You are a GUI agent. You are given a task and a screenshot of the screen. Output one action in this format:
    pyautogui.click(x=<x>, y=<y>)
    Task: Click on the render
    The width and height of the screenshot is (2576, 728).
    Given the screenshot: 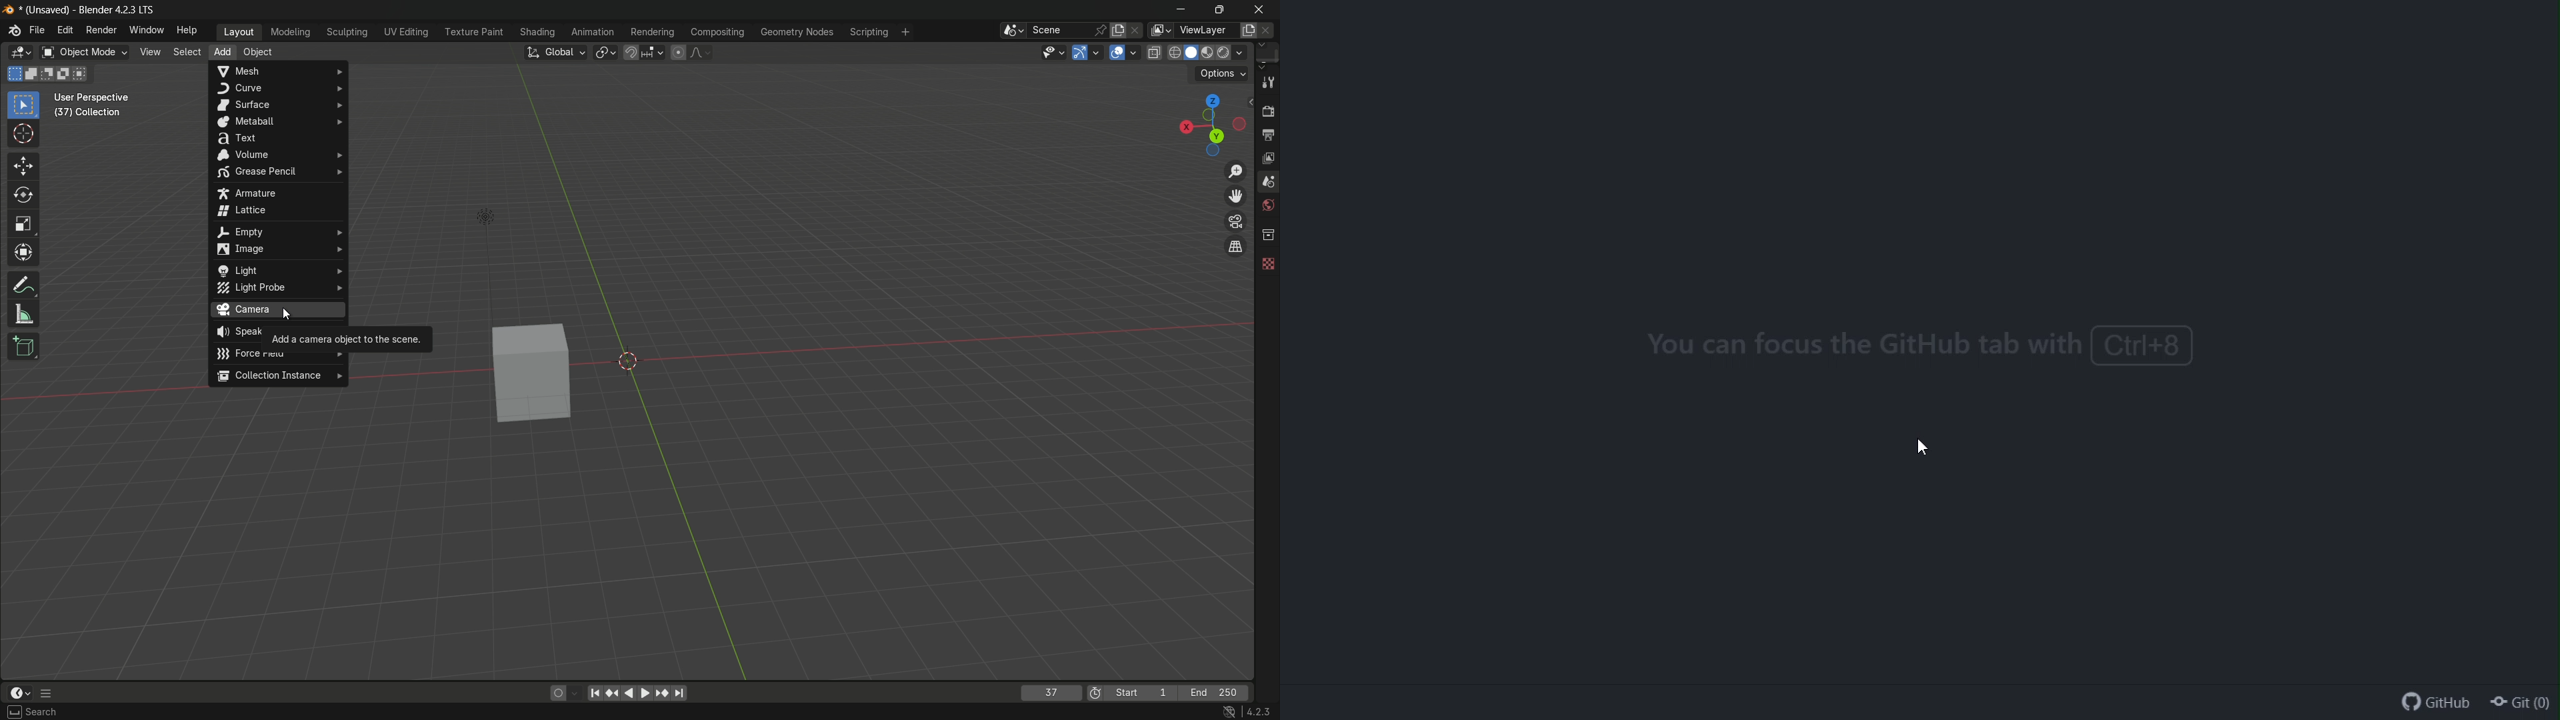 What is the action you would take?
    pyautogui.click(x=1267, y=108)
    